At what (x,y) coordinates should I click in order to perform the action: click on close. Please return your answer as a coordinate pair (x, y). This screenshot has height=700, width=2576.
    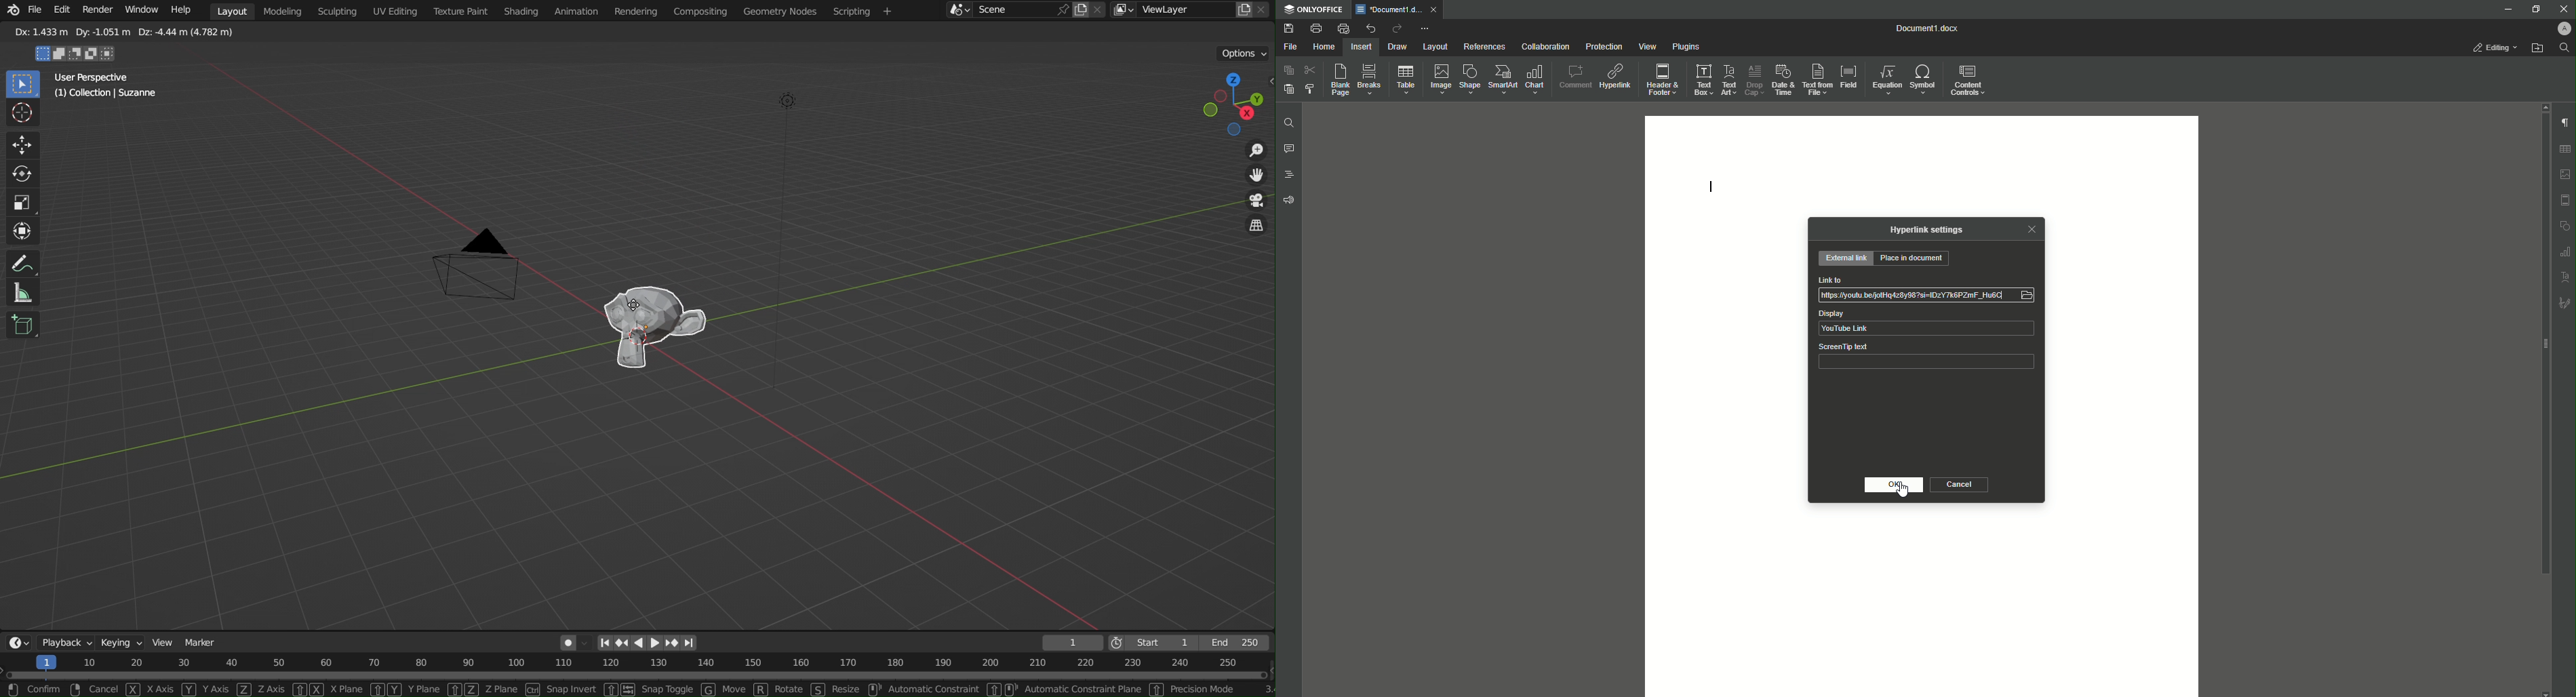
    Looking at the image, I should click on (1262, 9).